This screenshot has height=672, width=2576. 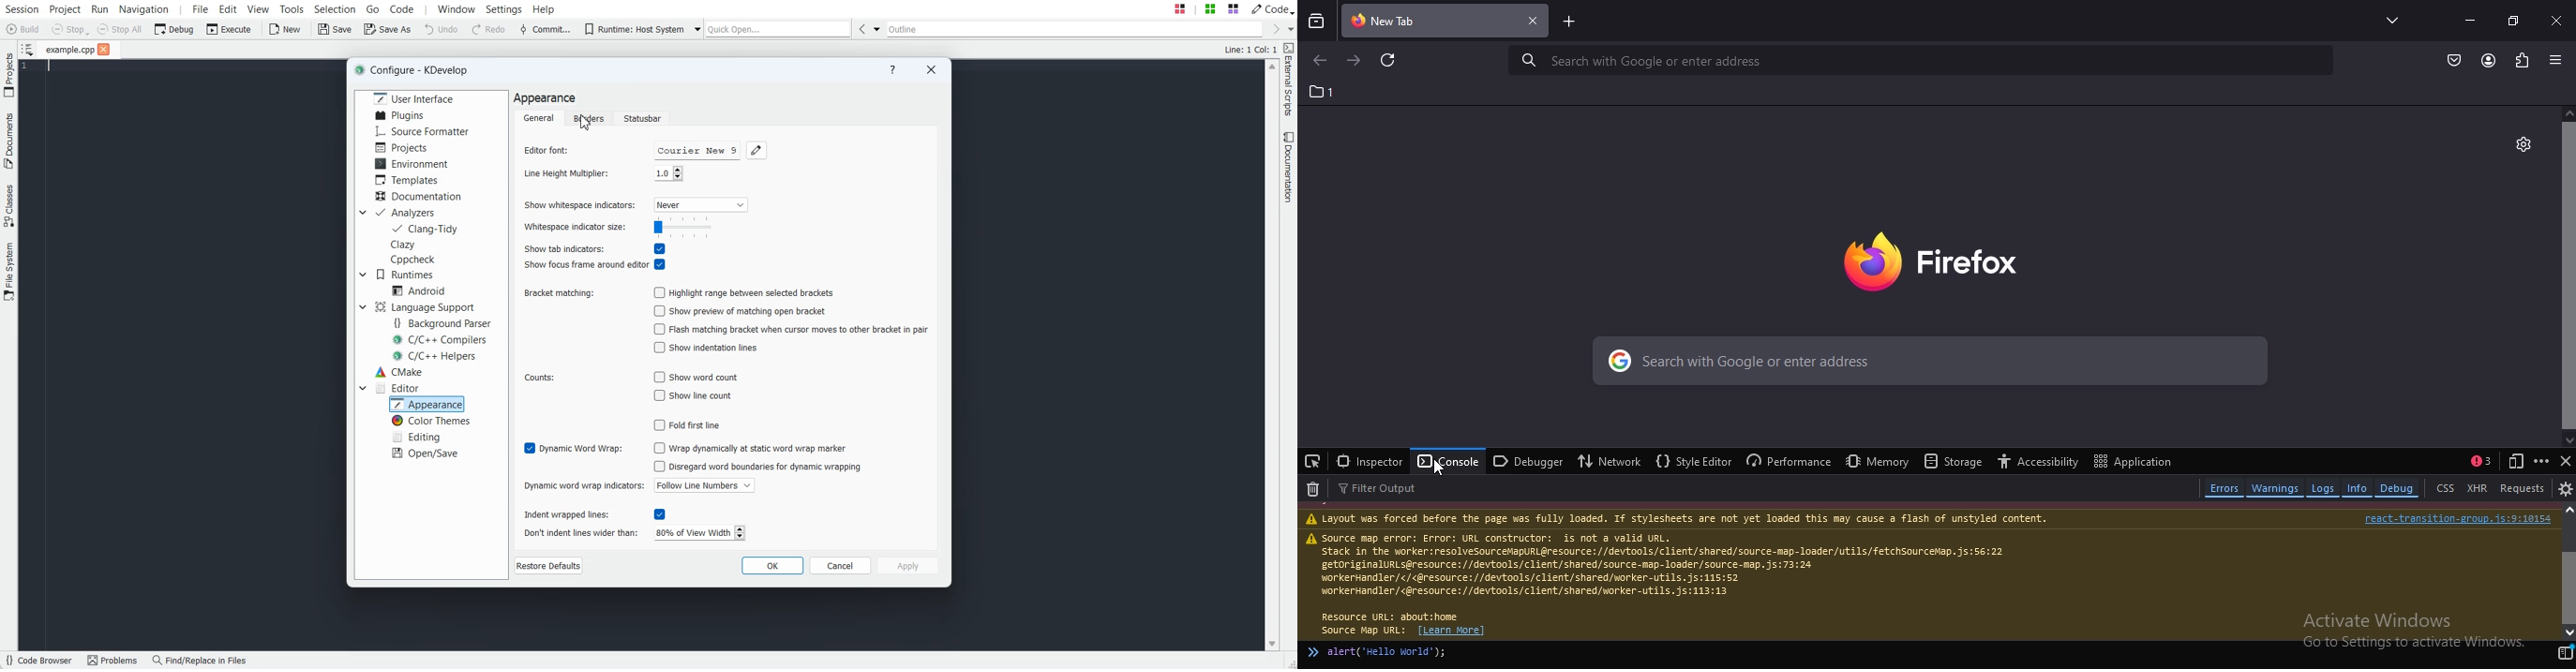 I want to click on XHR, so click(x=2477, y=486).